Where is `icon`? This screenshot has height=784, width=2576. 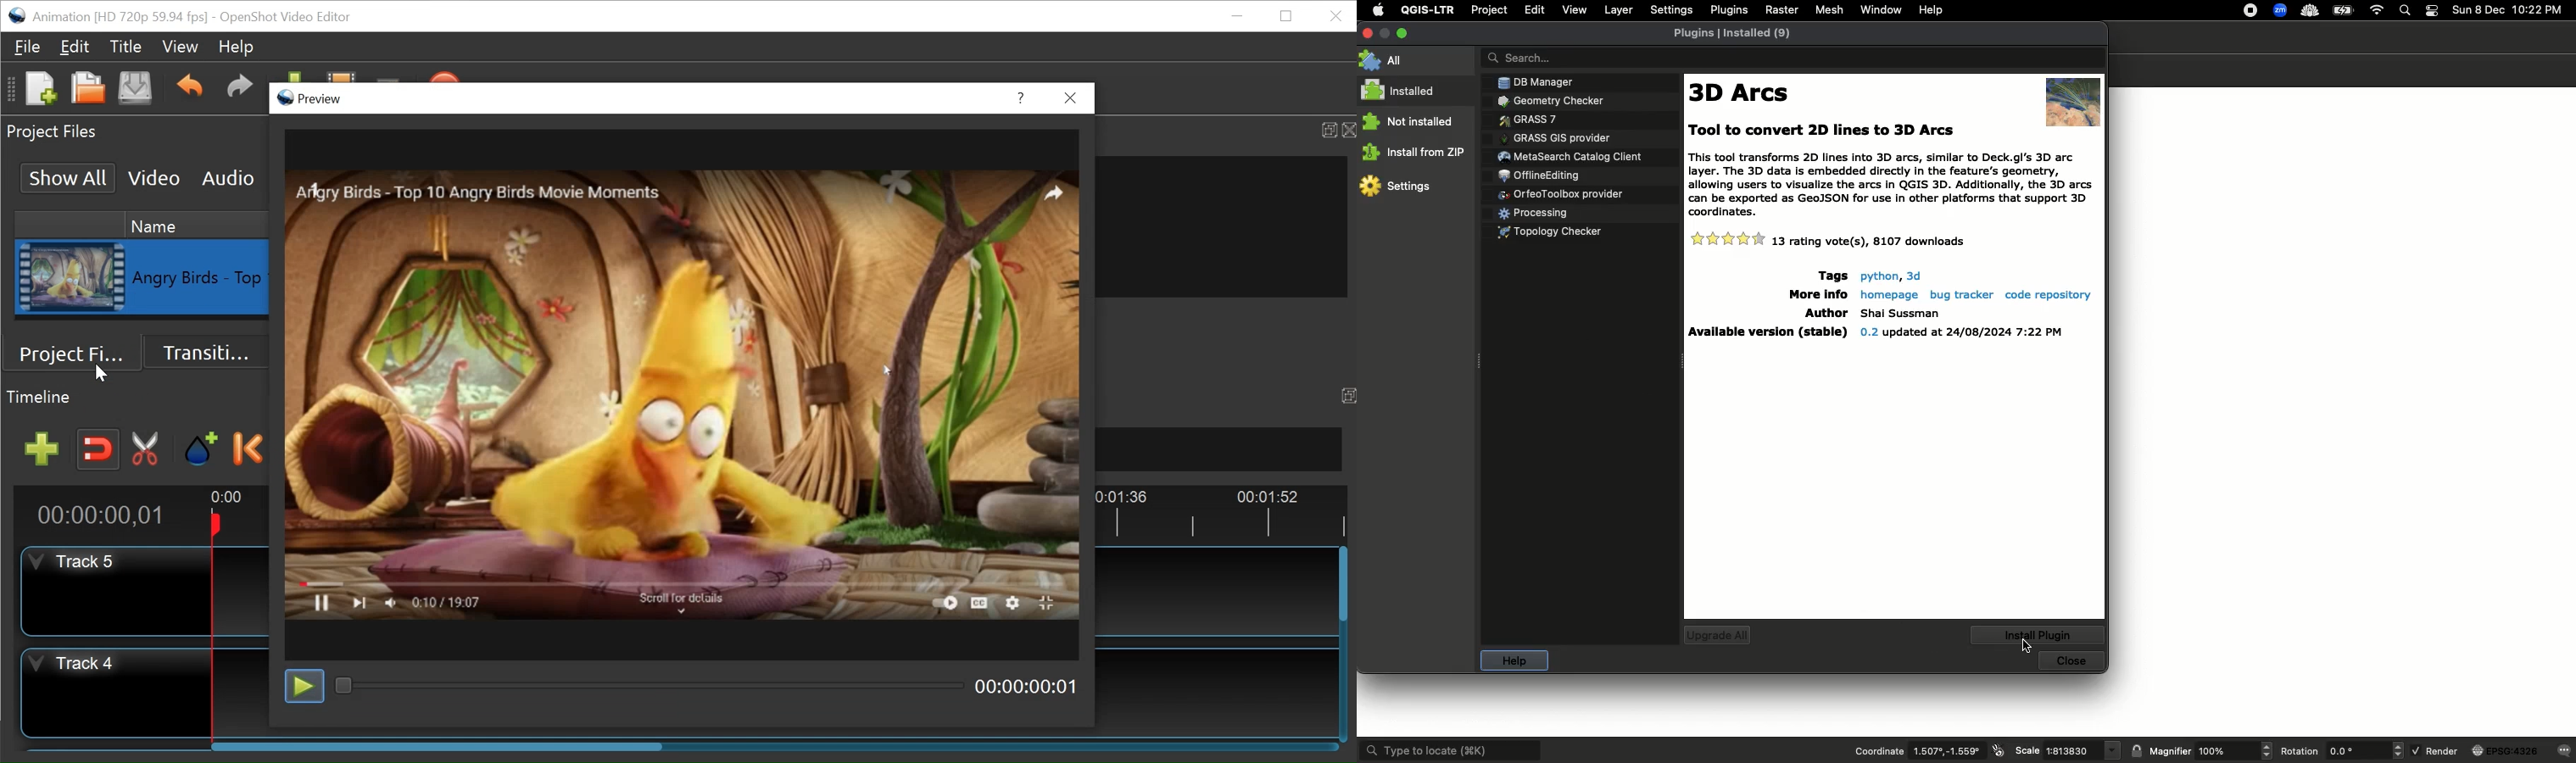
icon is located at coordinates (1999, 750).